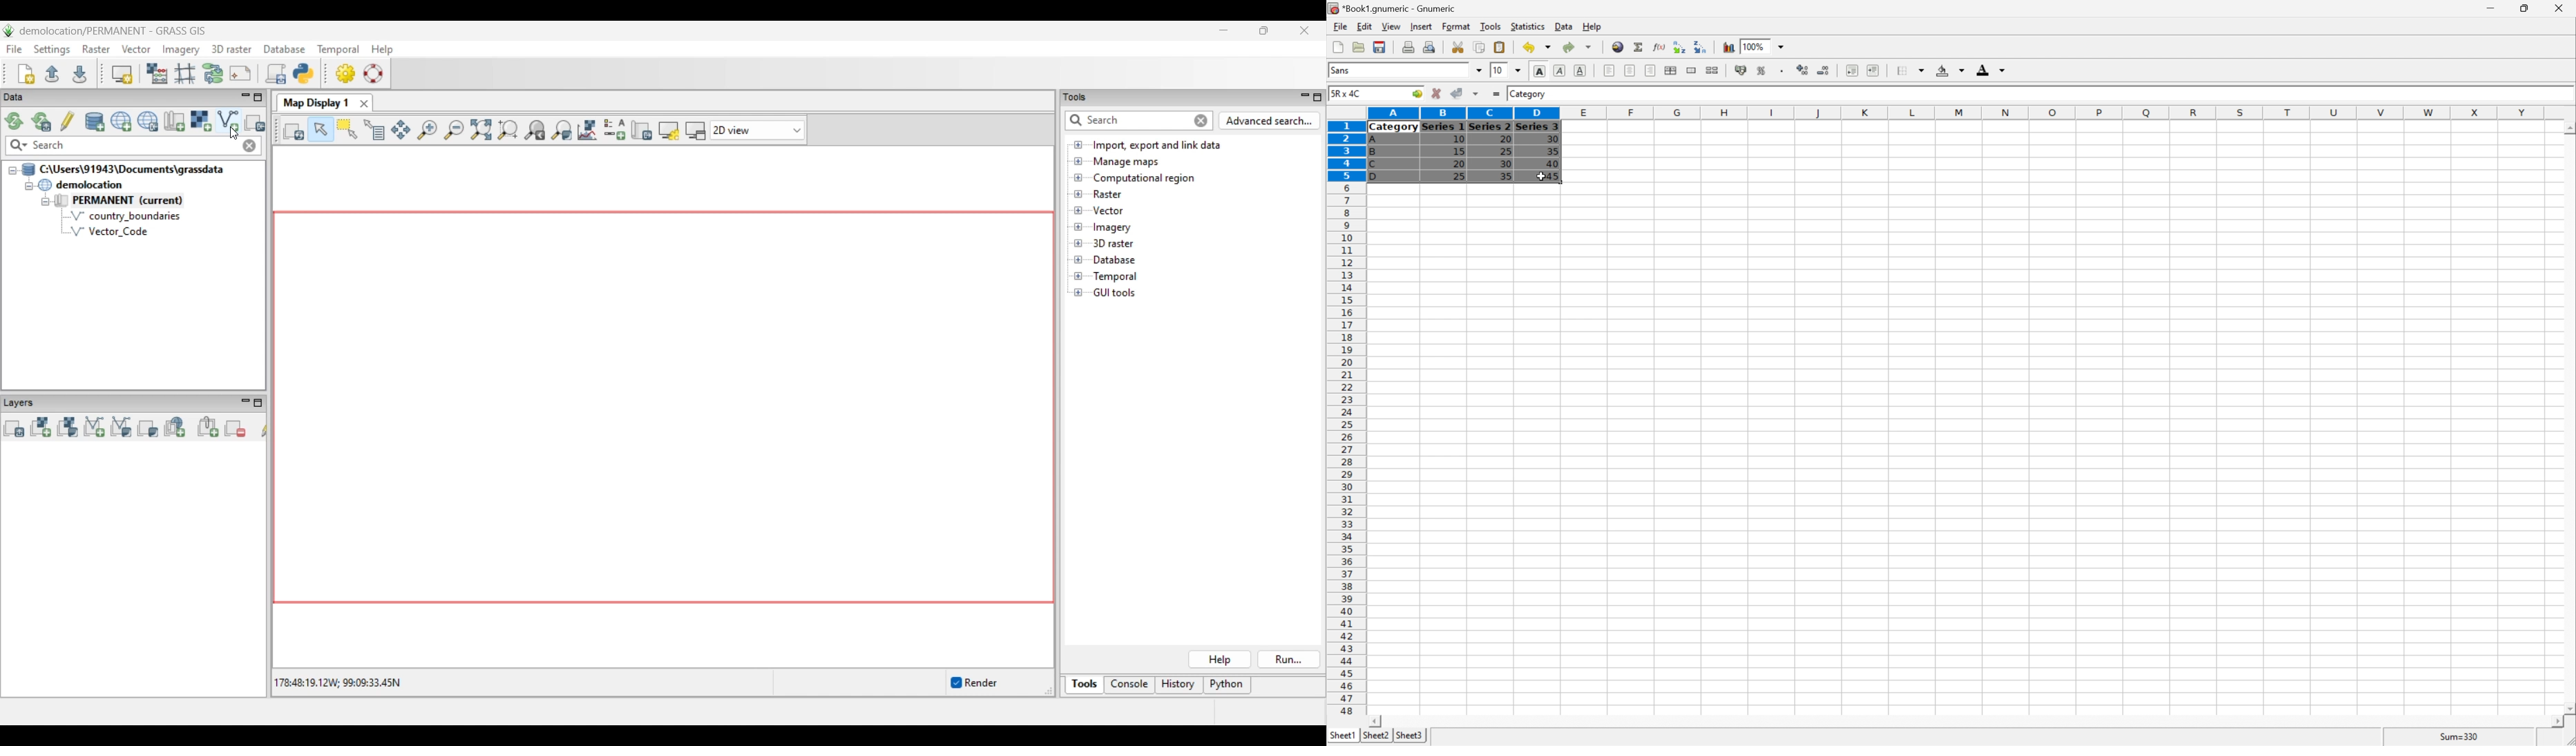 This screenshot has width=2576, height=756. What do you see at coordinates (1518, 71) in the screenshot?
I see `Drop Down` at bounding box center [1518, 71].